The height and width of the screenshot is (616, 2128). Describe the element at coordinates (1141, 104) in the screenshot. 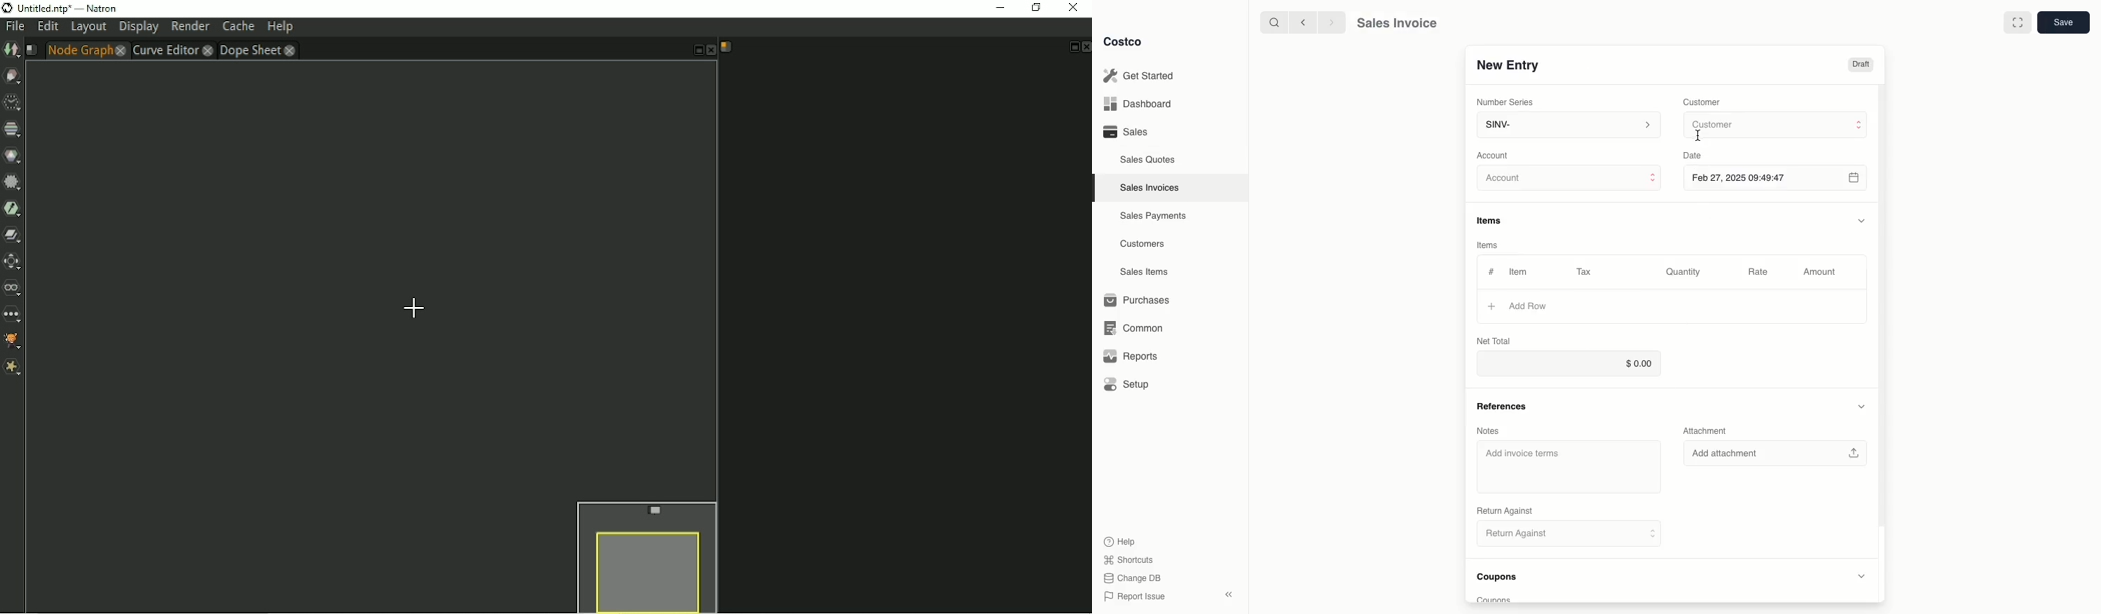

I see `Dashboard` at that location.